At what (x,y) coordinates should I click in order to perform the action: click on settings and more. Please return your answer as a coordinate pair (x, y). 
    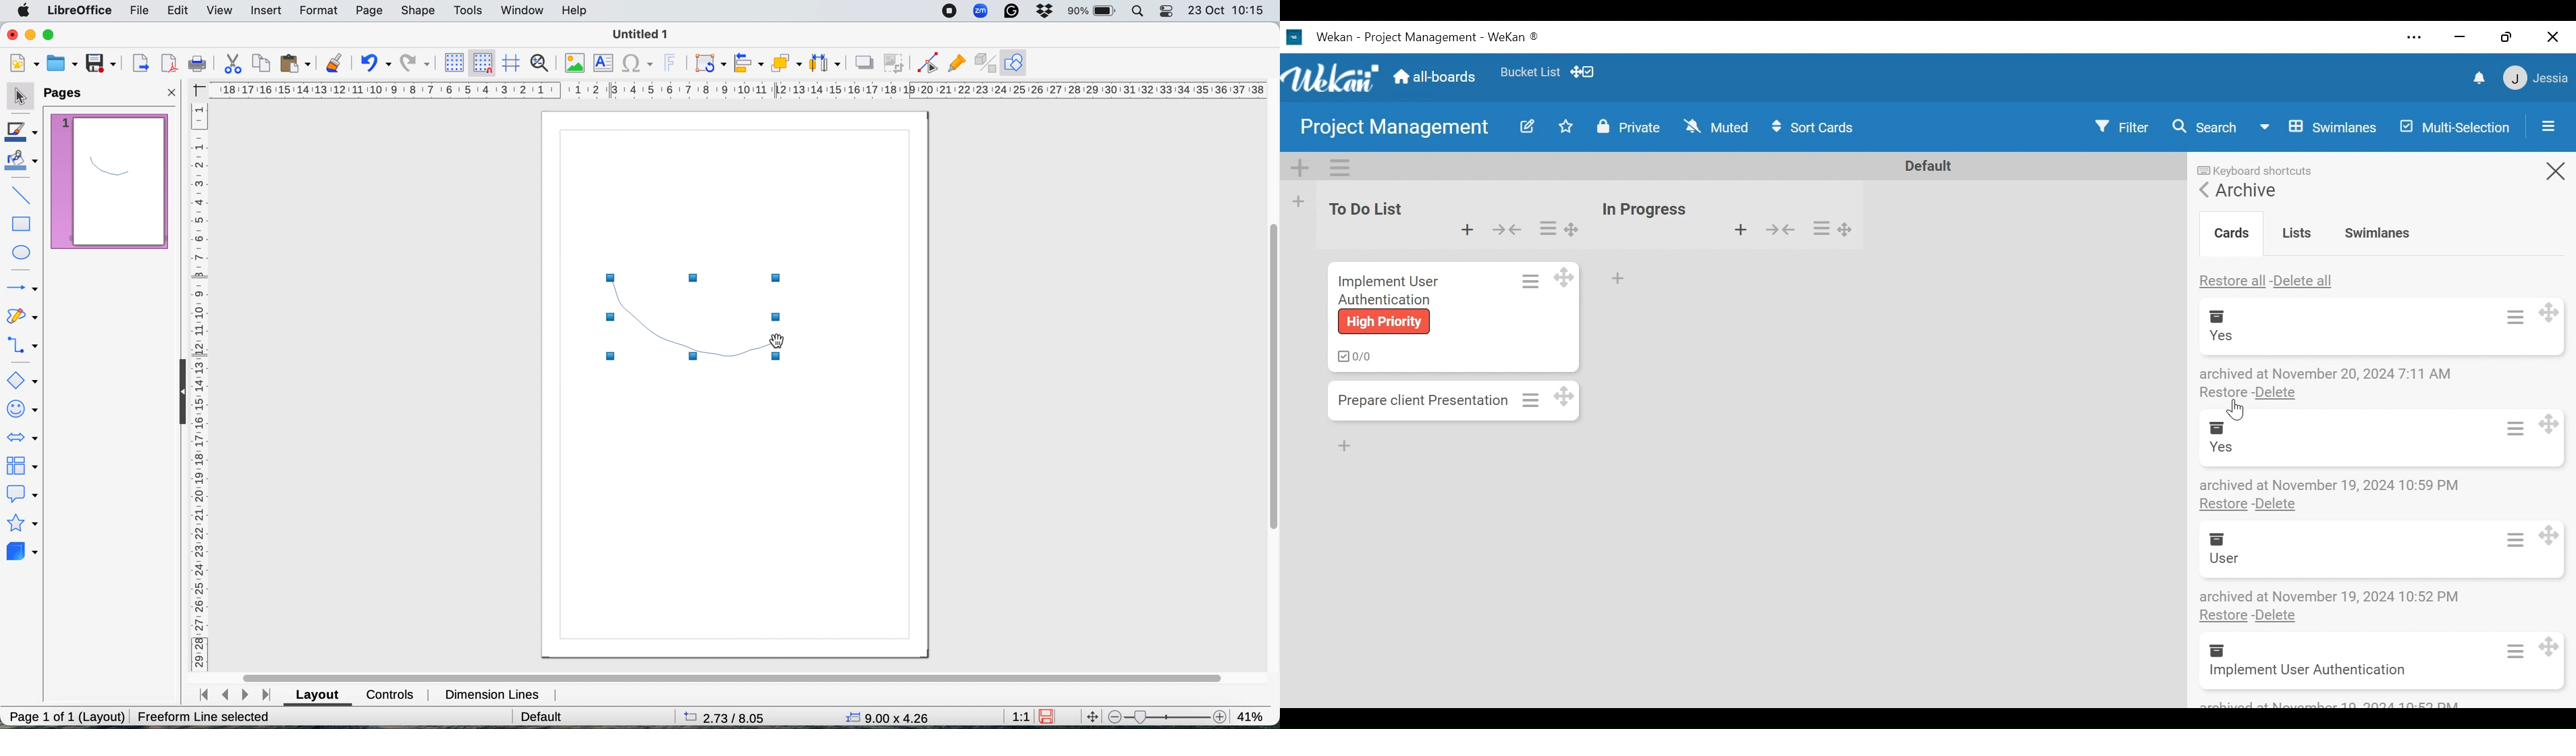
    Looking at the image, I should click on (2413, 38).